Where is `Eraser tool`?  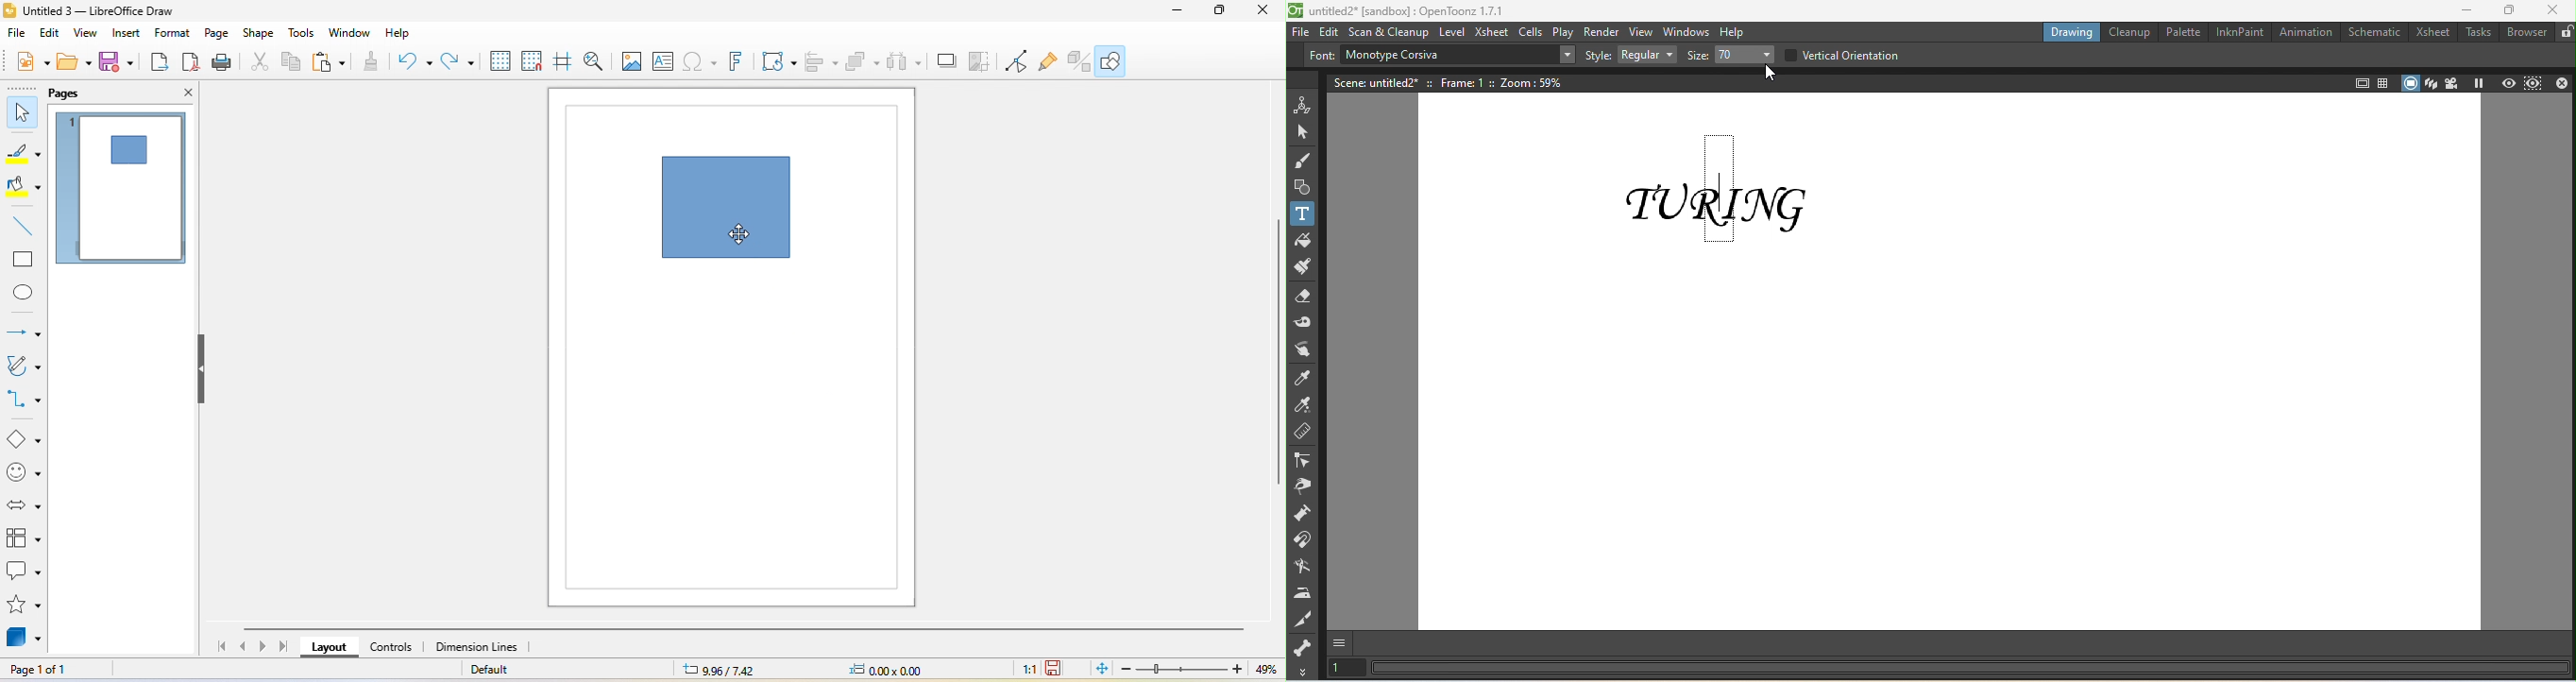
Eraser tool is located at coordinates (1304, 294).